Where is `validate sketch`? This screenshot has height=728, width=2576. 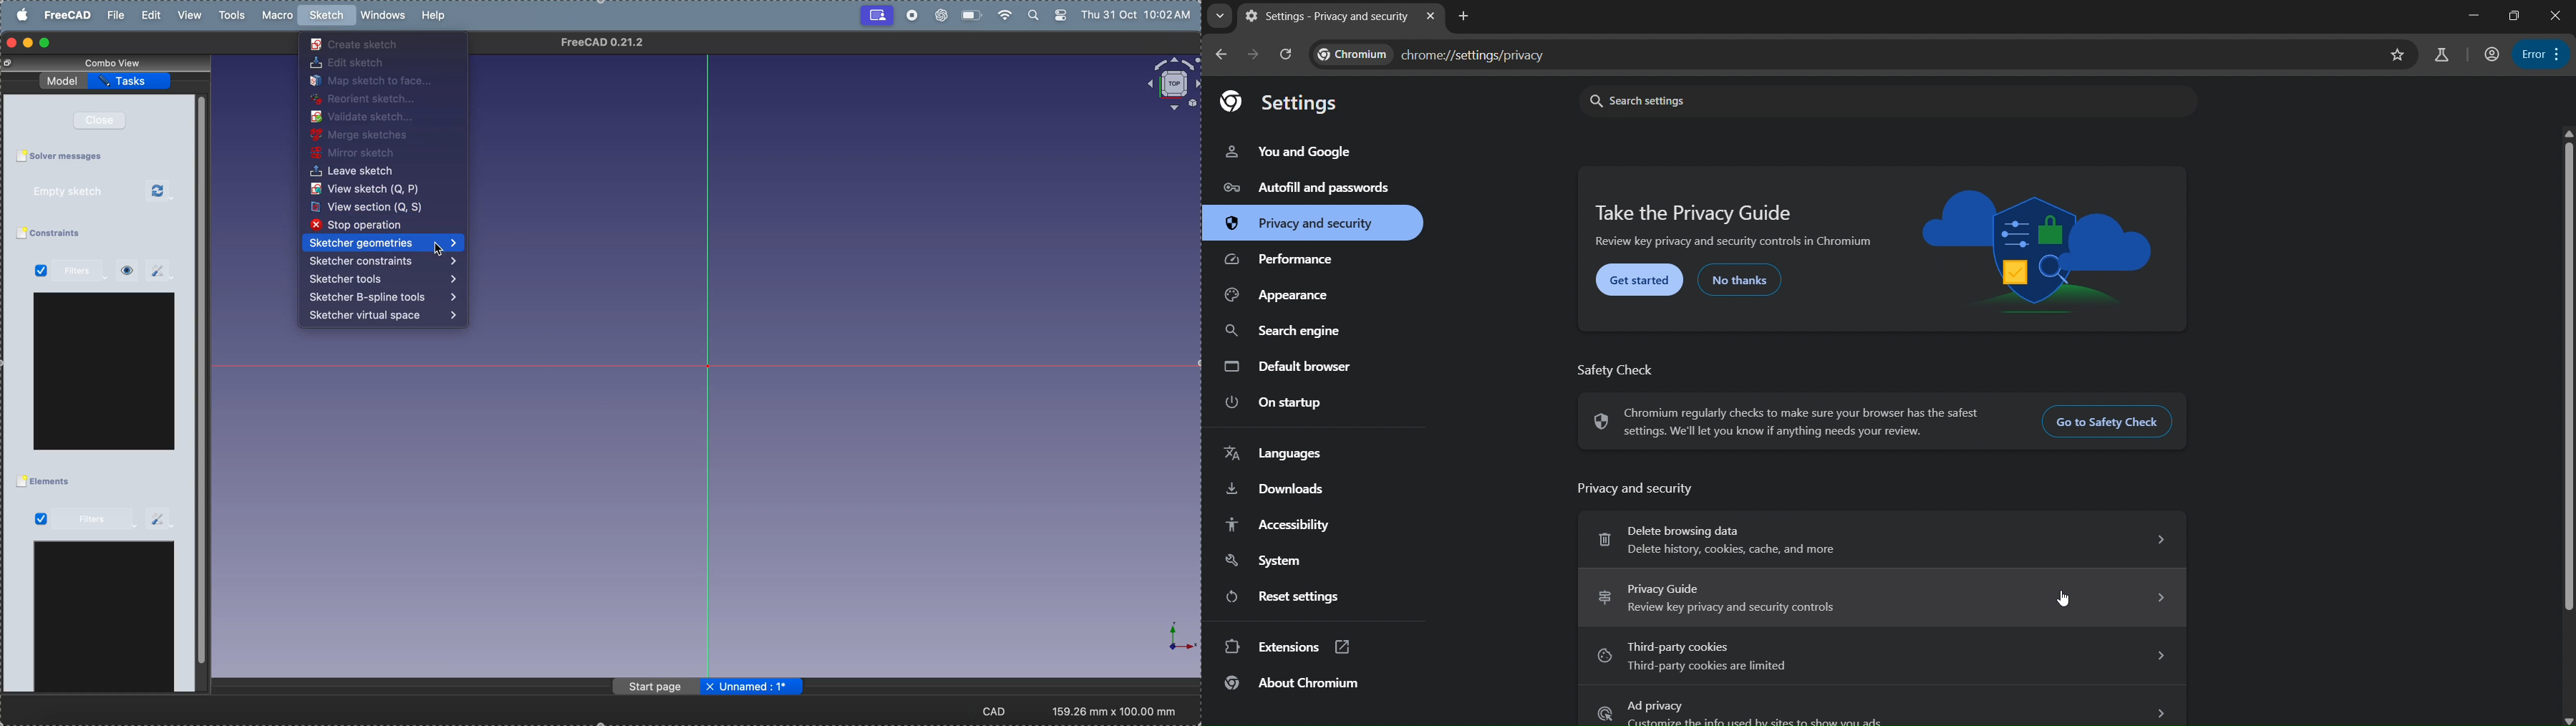
validate sketch is located at coordinates (376, 117).